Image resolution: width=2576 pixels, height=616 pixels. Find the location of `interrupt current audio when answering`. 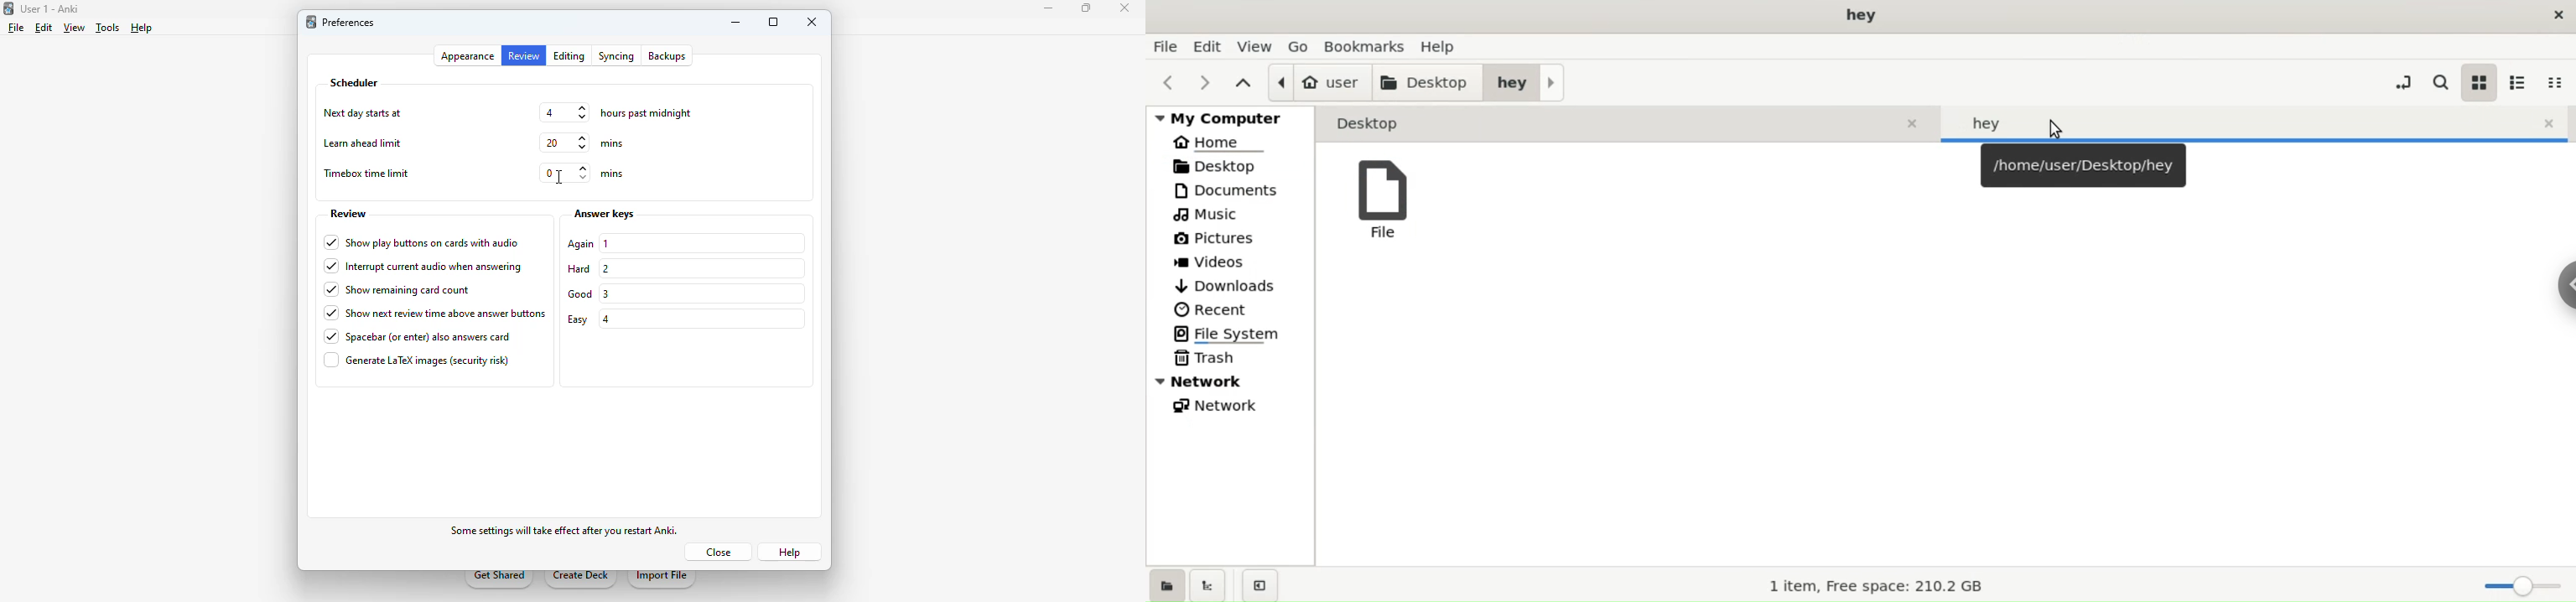

interrupt current audio when answering is located at coordinates (424, 266).